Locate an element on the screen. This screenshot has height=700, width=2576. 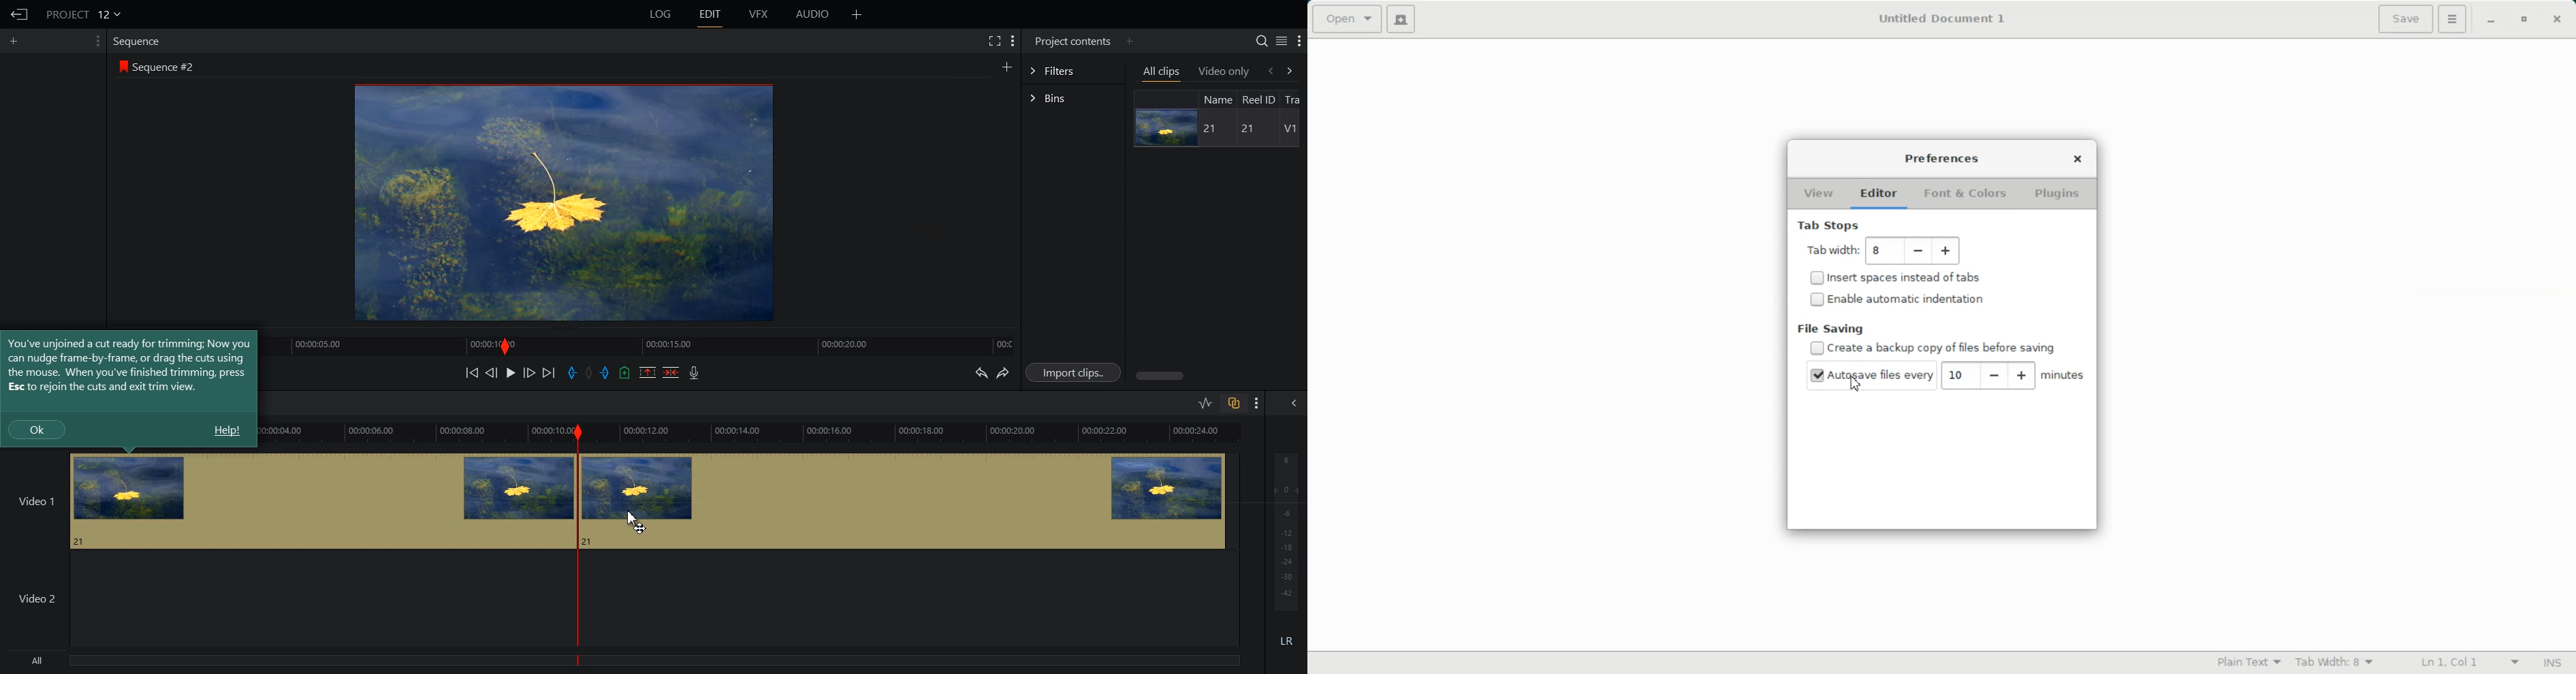
ok is located at coordinates (37, 429).